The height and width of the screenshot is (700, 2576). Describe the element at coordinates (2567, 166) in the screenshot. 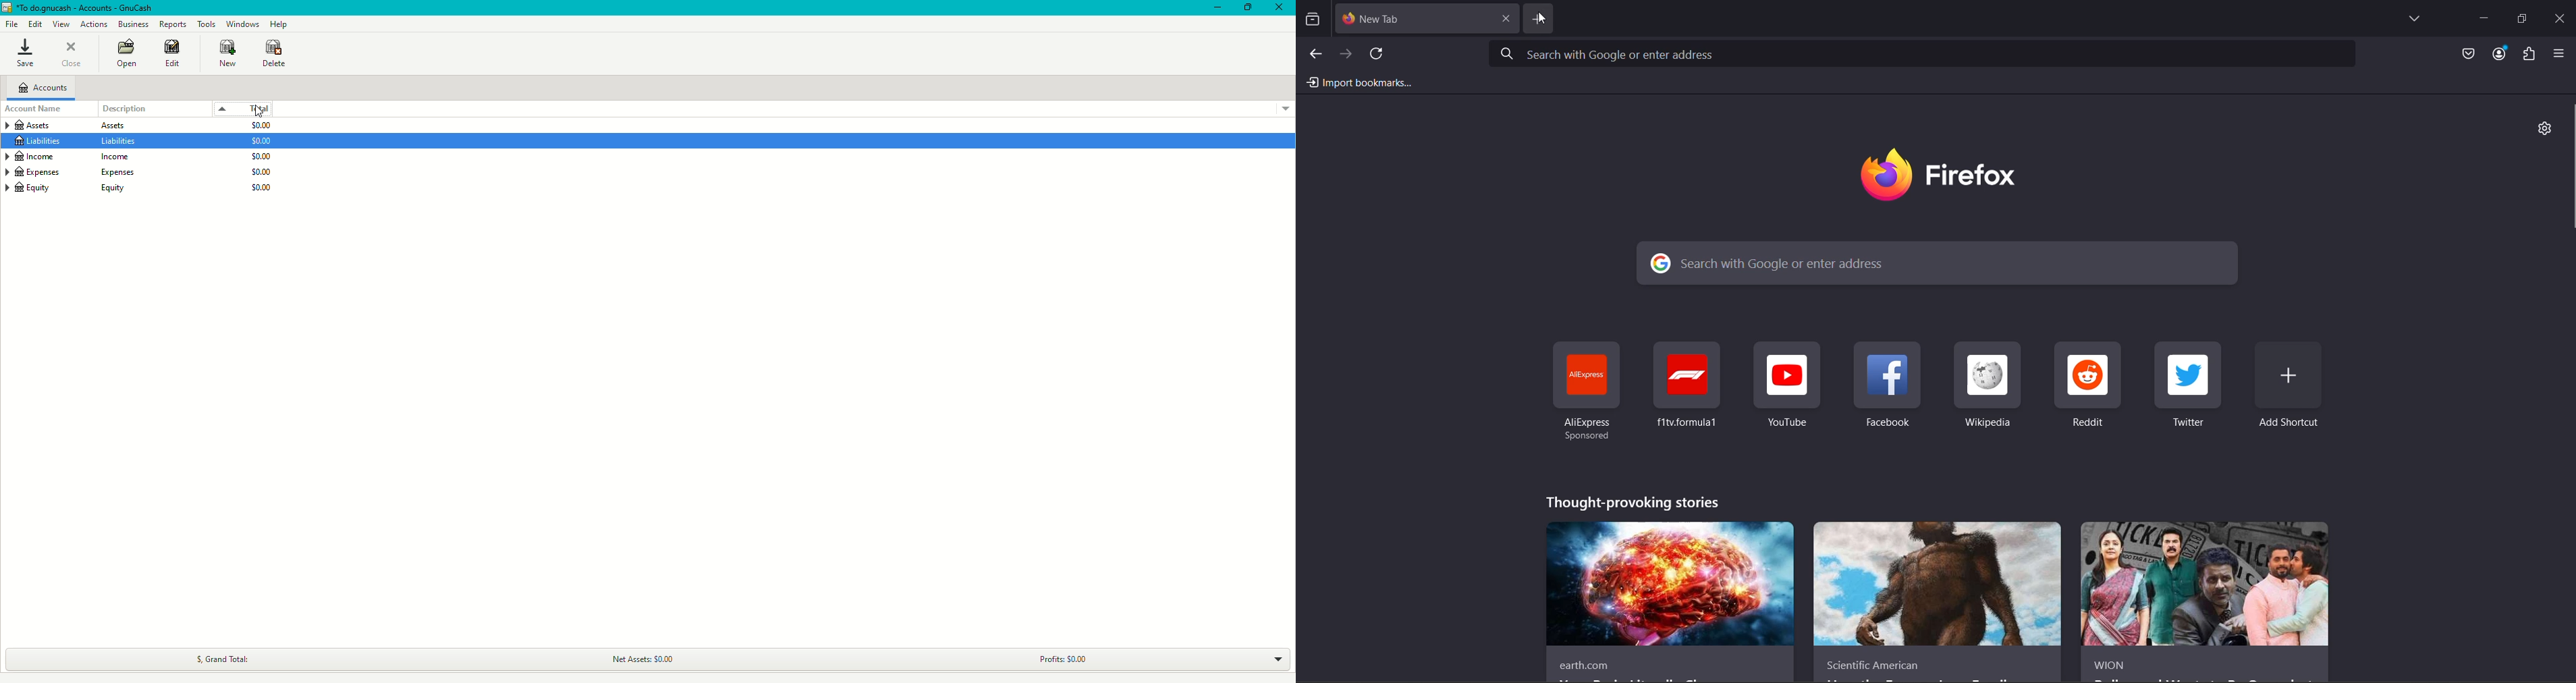

I see `scroll bar` at that location.